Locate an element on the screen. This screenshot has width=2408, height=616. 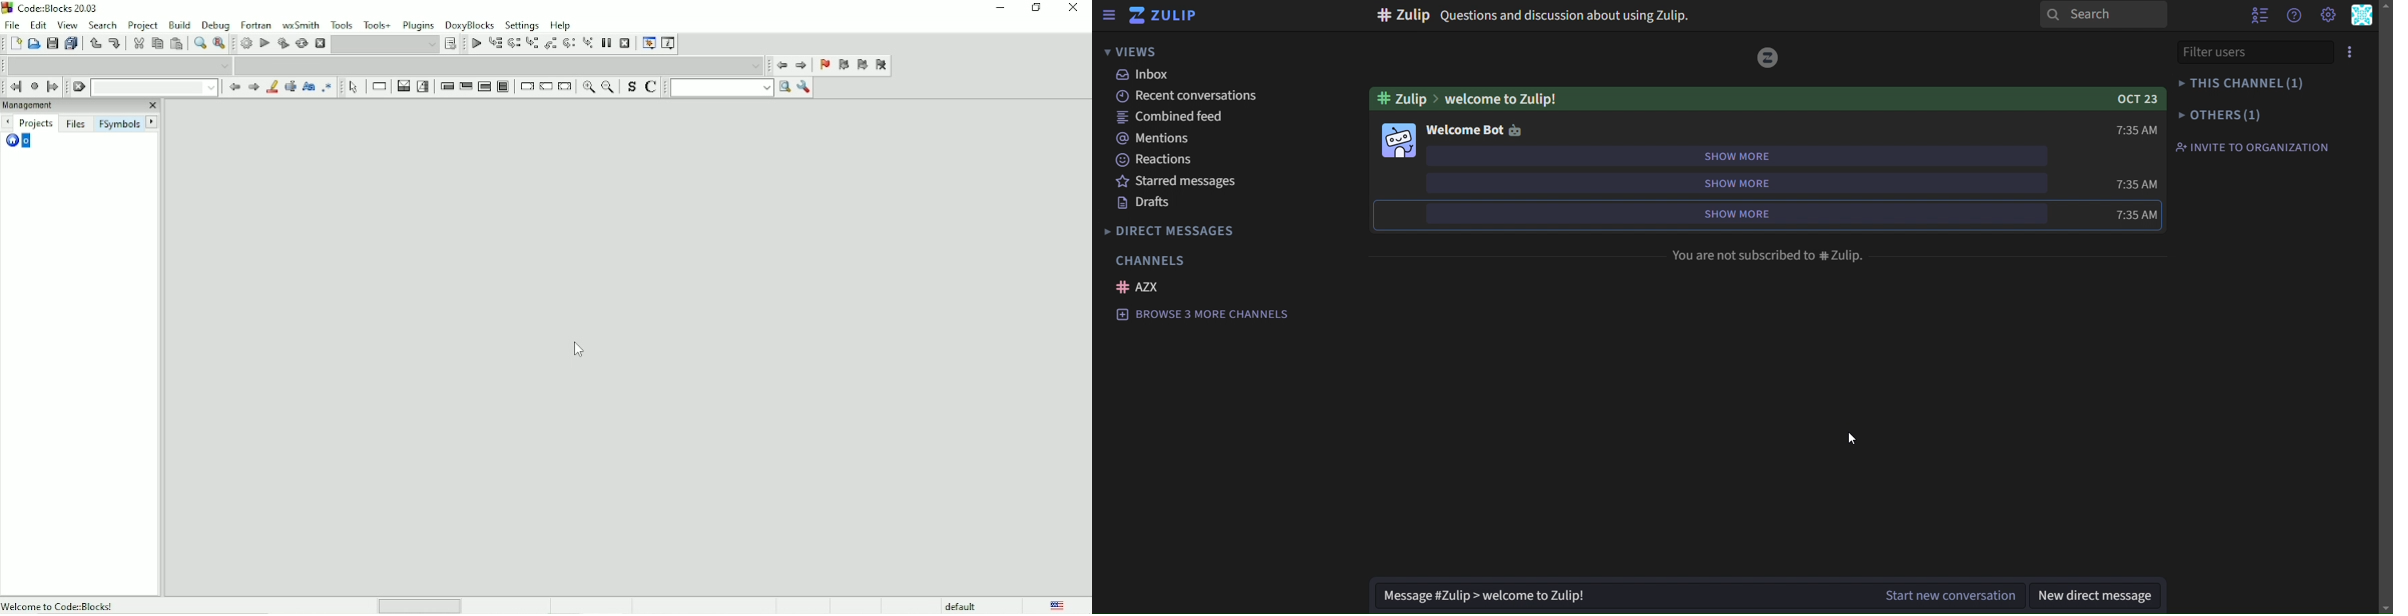
Project is located at coordinates (144, 25).